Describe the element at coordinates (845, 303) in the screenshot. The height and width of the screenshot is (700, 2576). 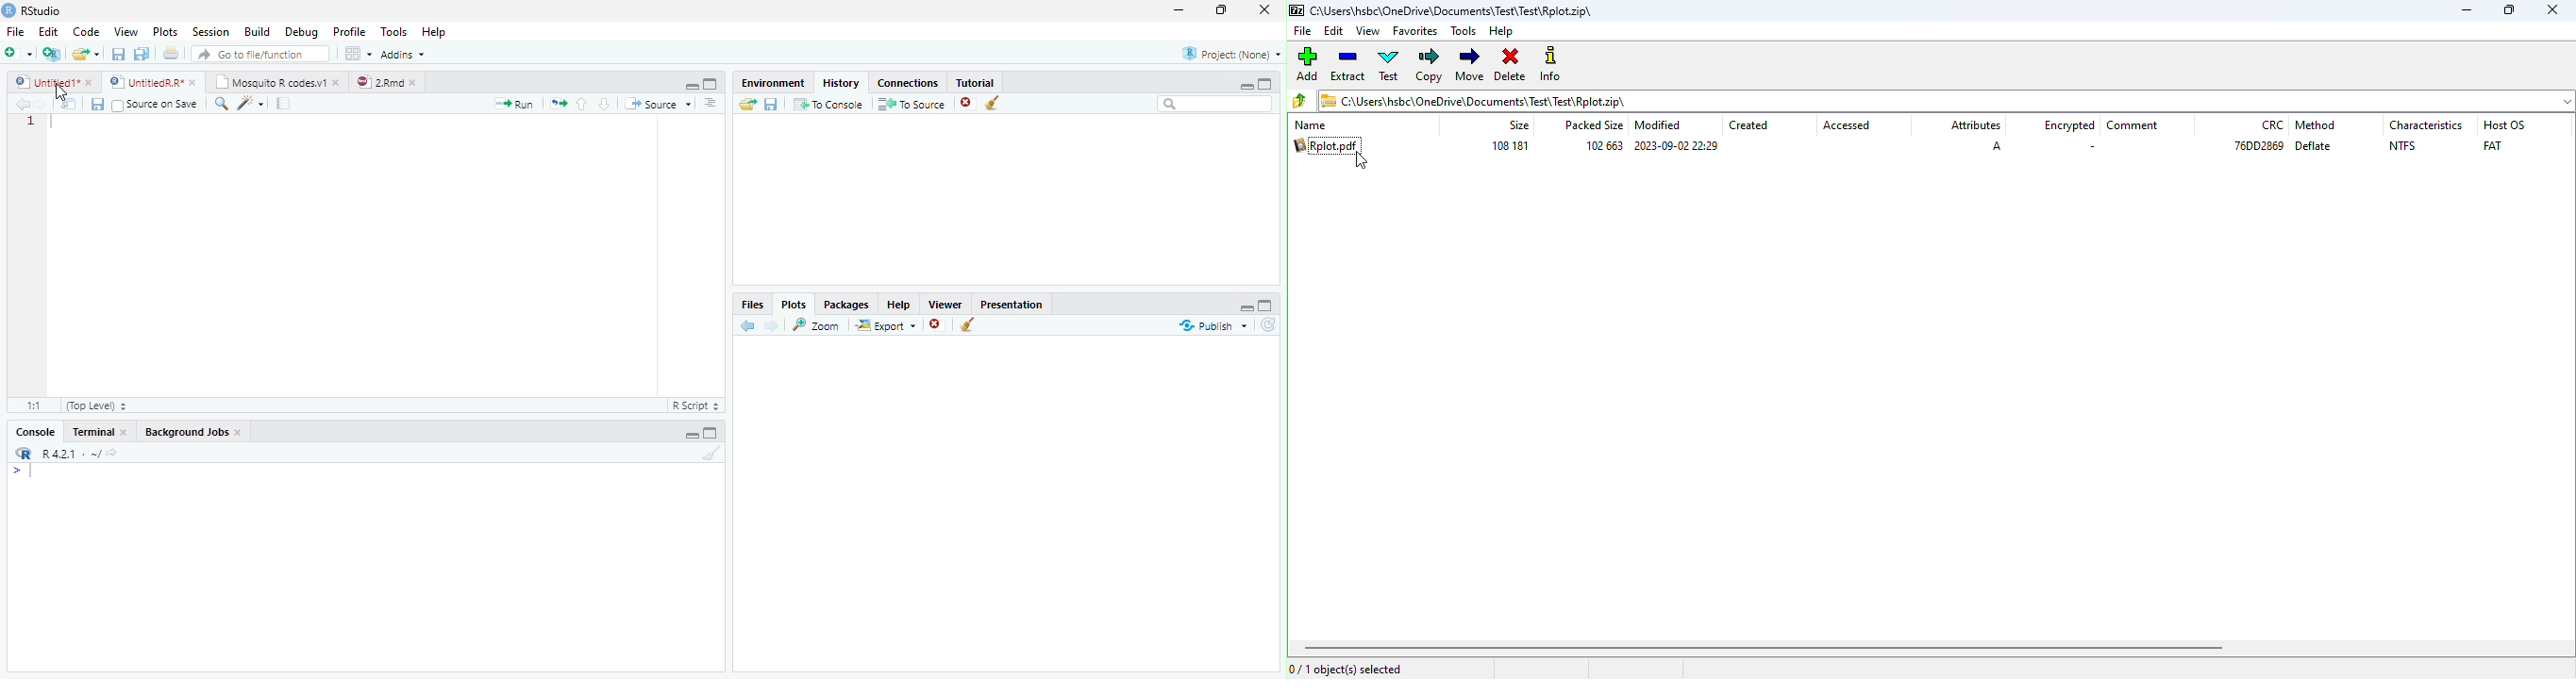
I see `Packages` at that location.